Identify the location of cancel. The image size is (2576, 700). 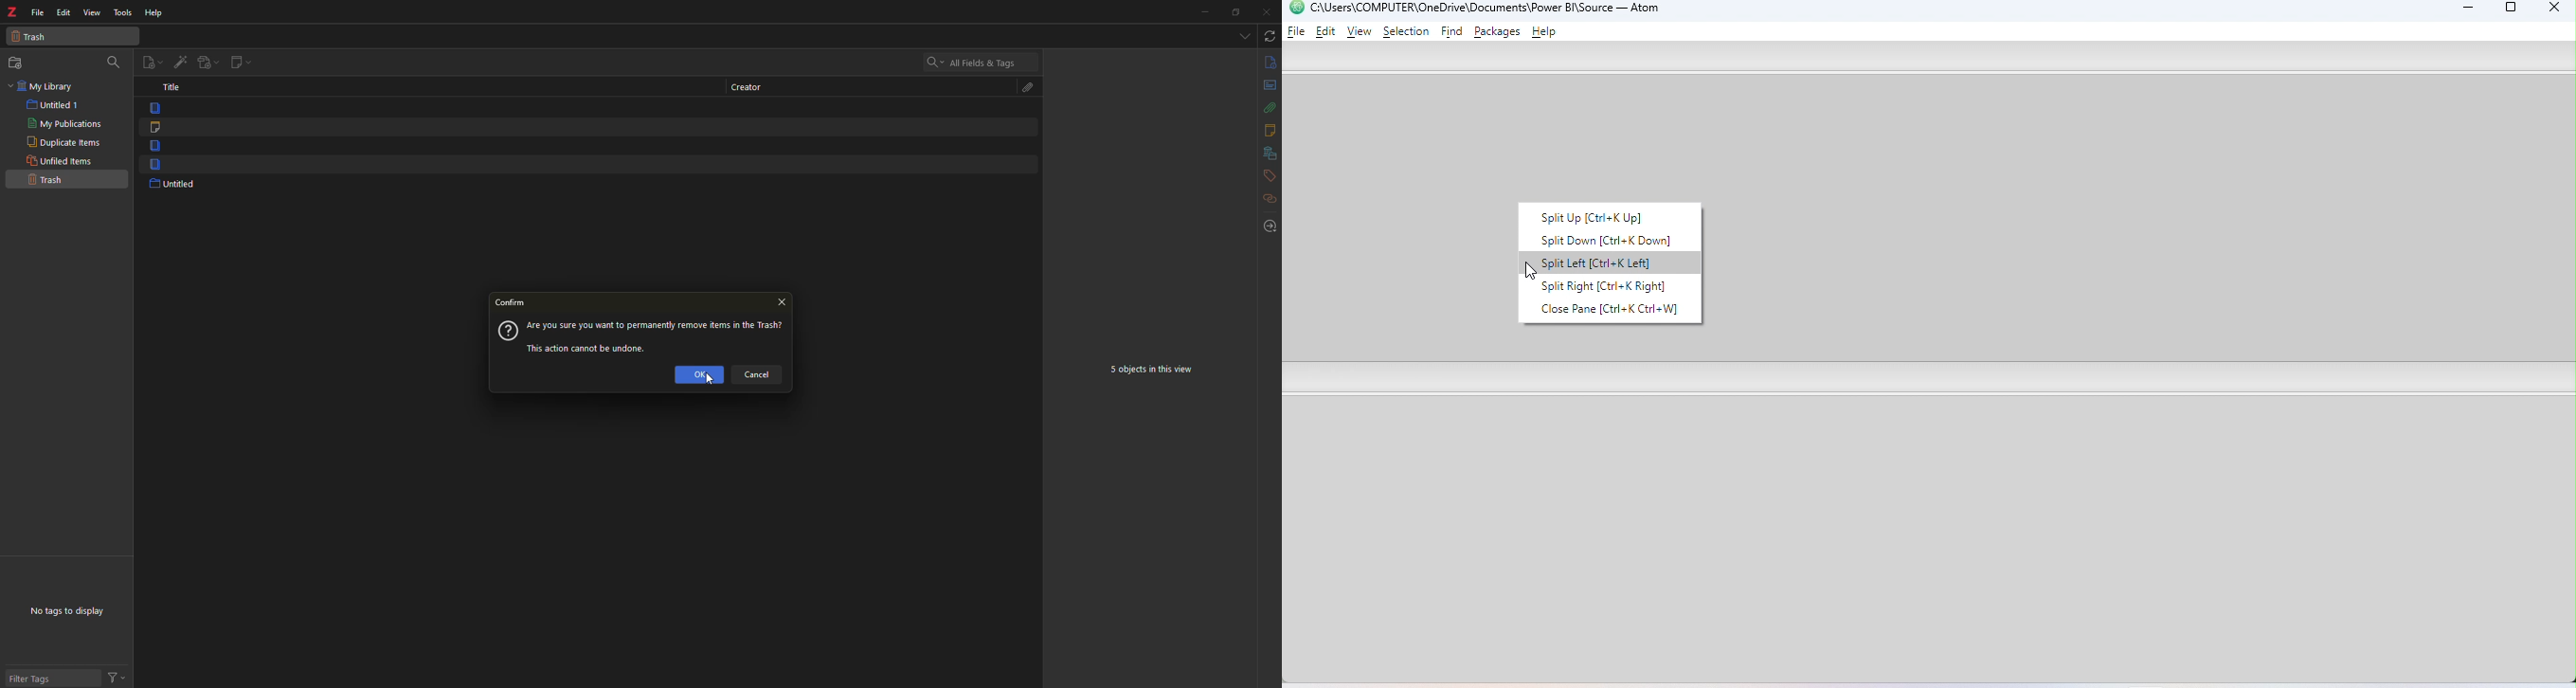
(760, 375).